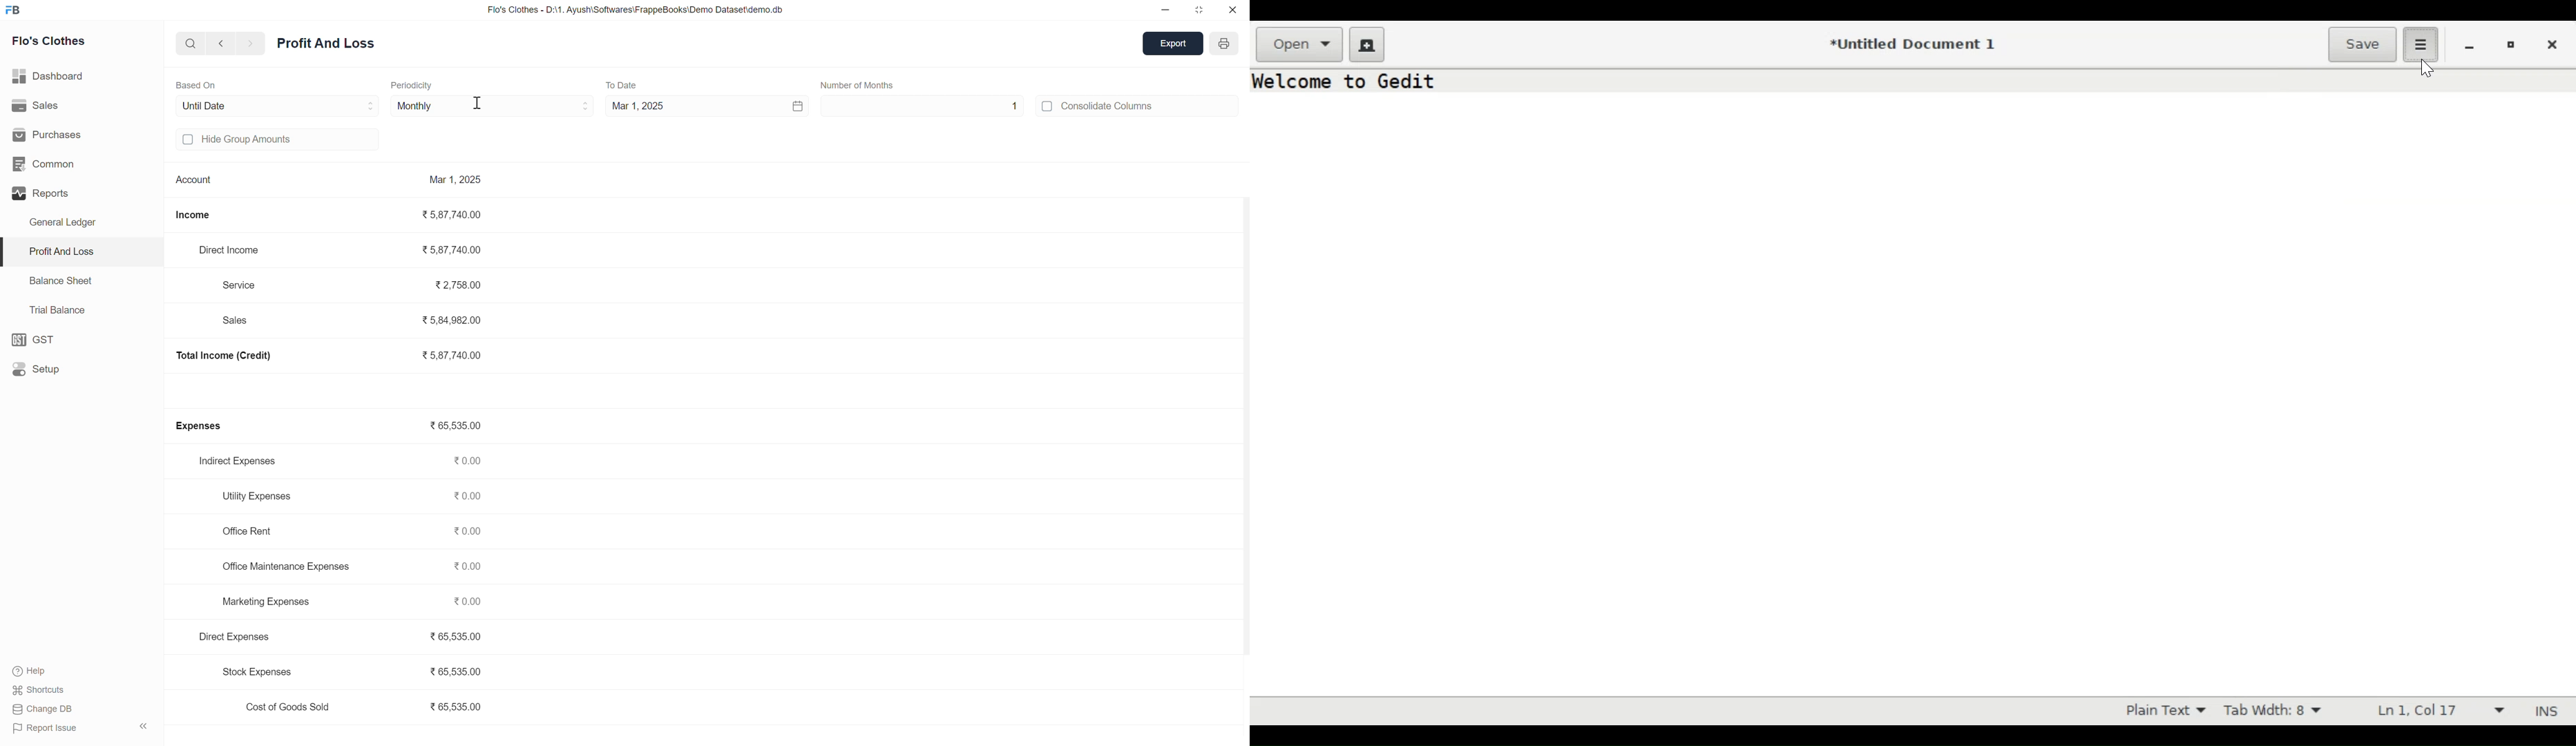  Describe the element at coordinates (213, 105) in the screenshot. I see `Until Date` at that location.